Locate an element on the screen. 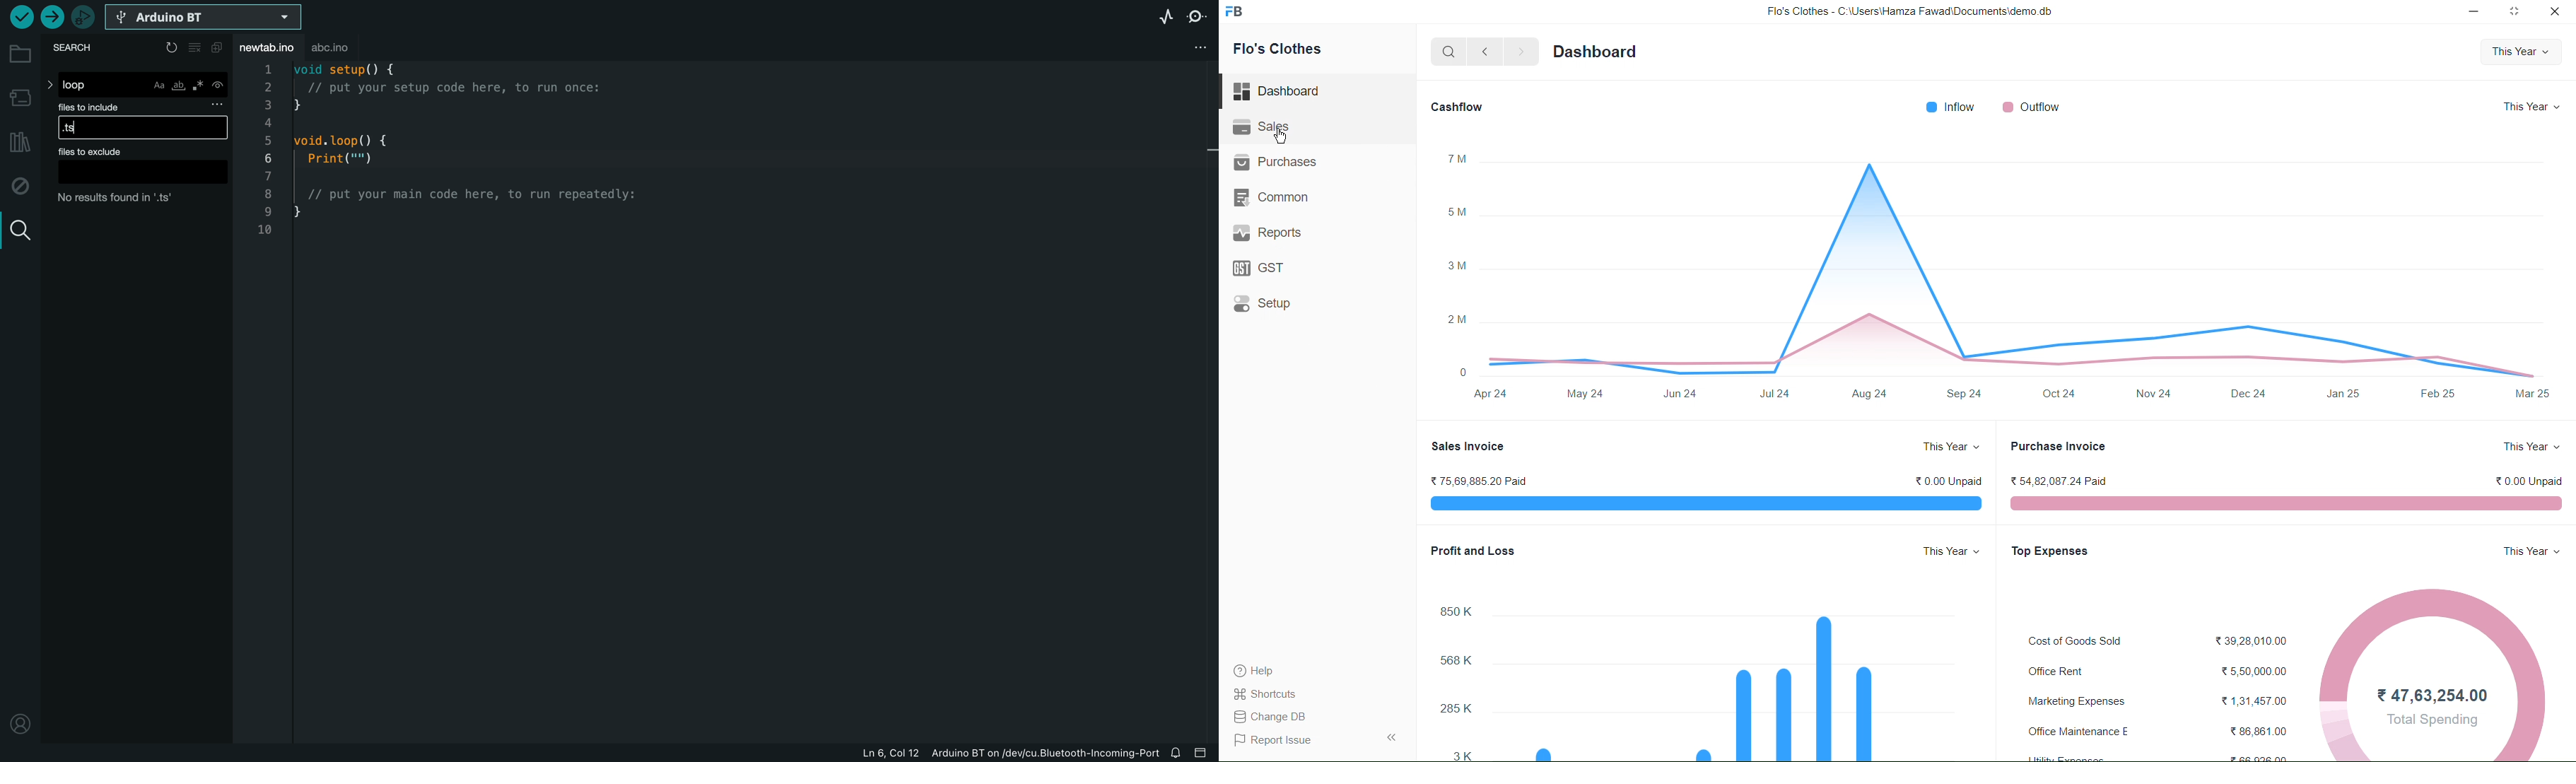 The height and width of the screenshot is (784, 2576). May 24 is located at coordinates (1586, 392).